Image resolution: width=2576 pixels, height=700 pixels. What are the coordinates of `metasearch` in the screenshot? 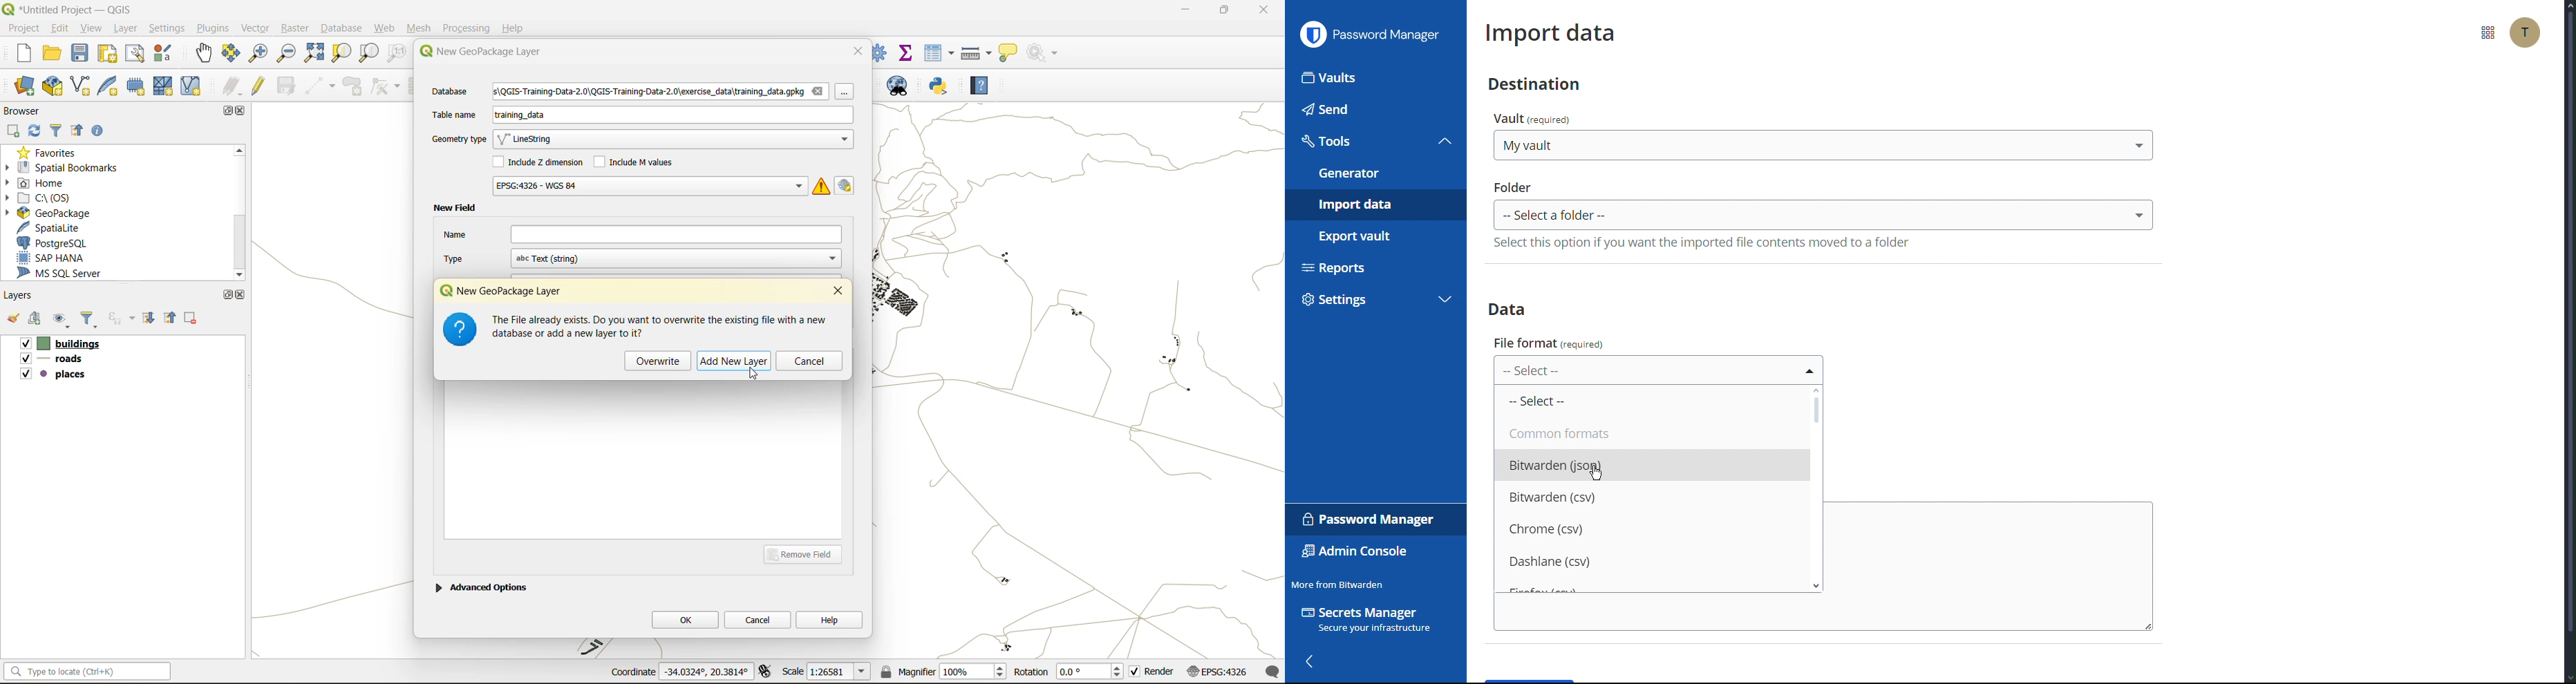 It's located at (904, 88).